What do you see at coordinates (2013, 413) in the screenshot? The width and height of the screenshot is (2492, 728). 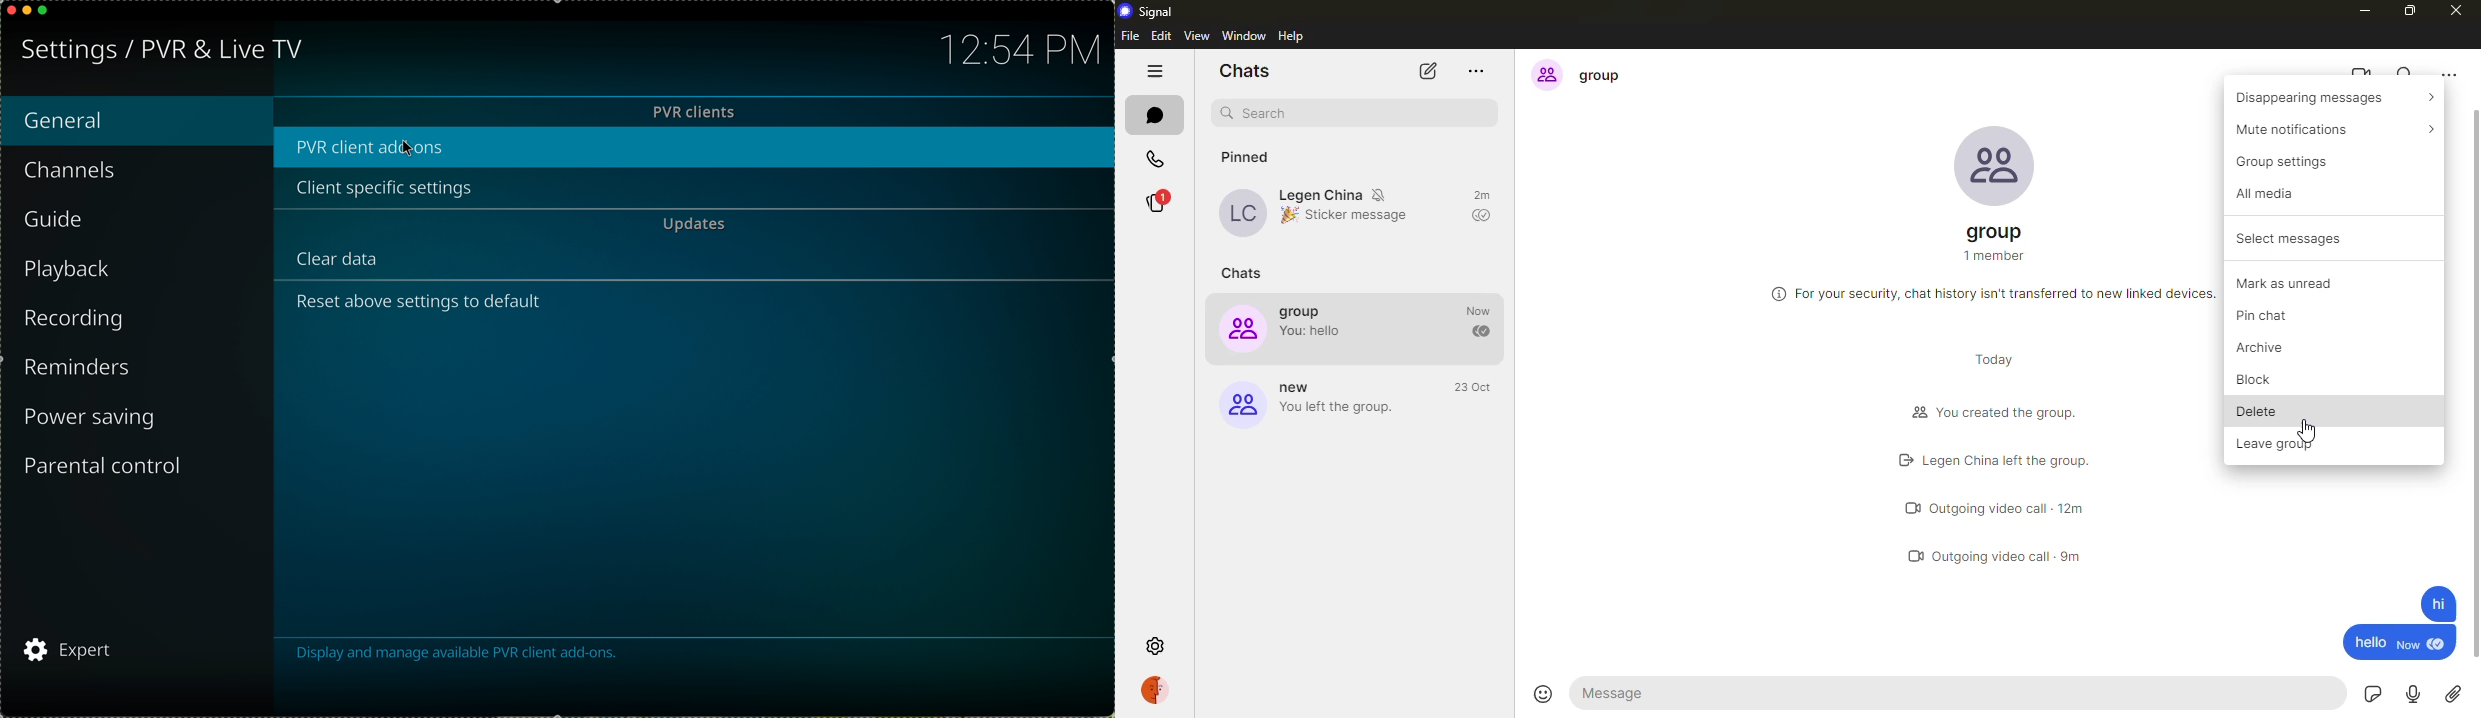 I see `You created the group.` at bounding box center [2013, 413].